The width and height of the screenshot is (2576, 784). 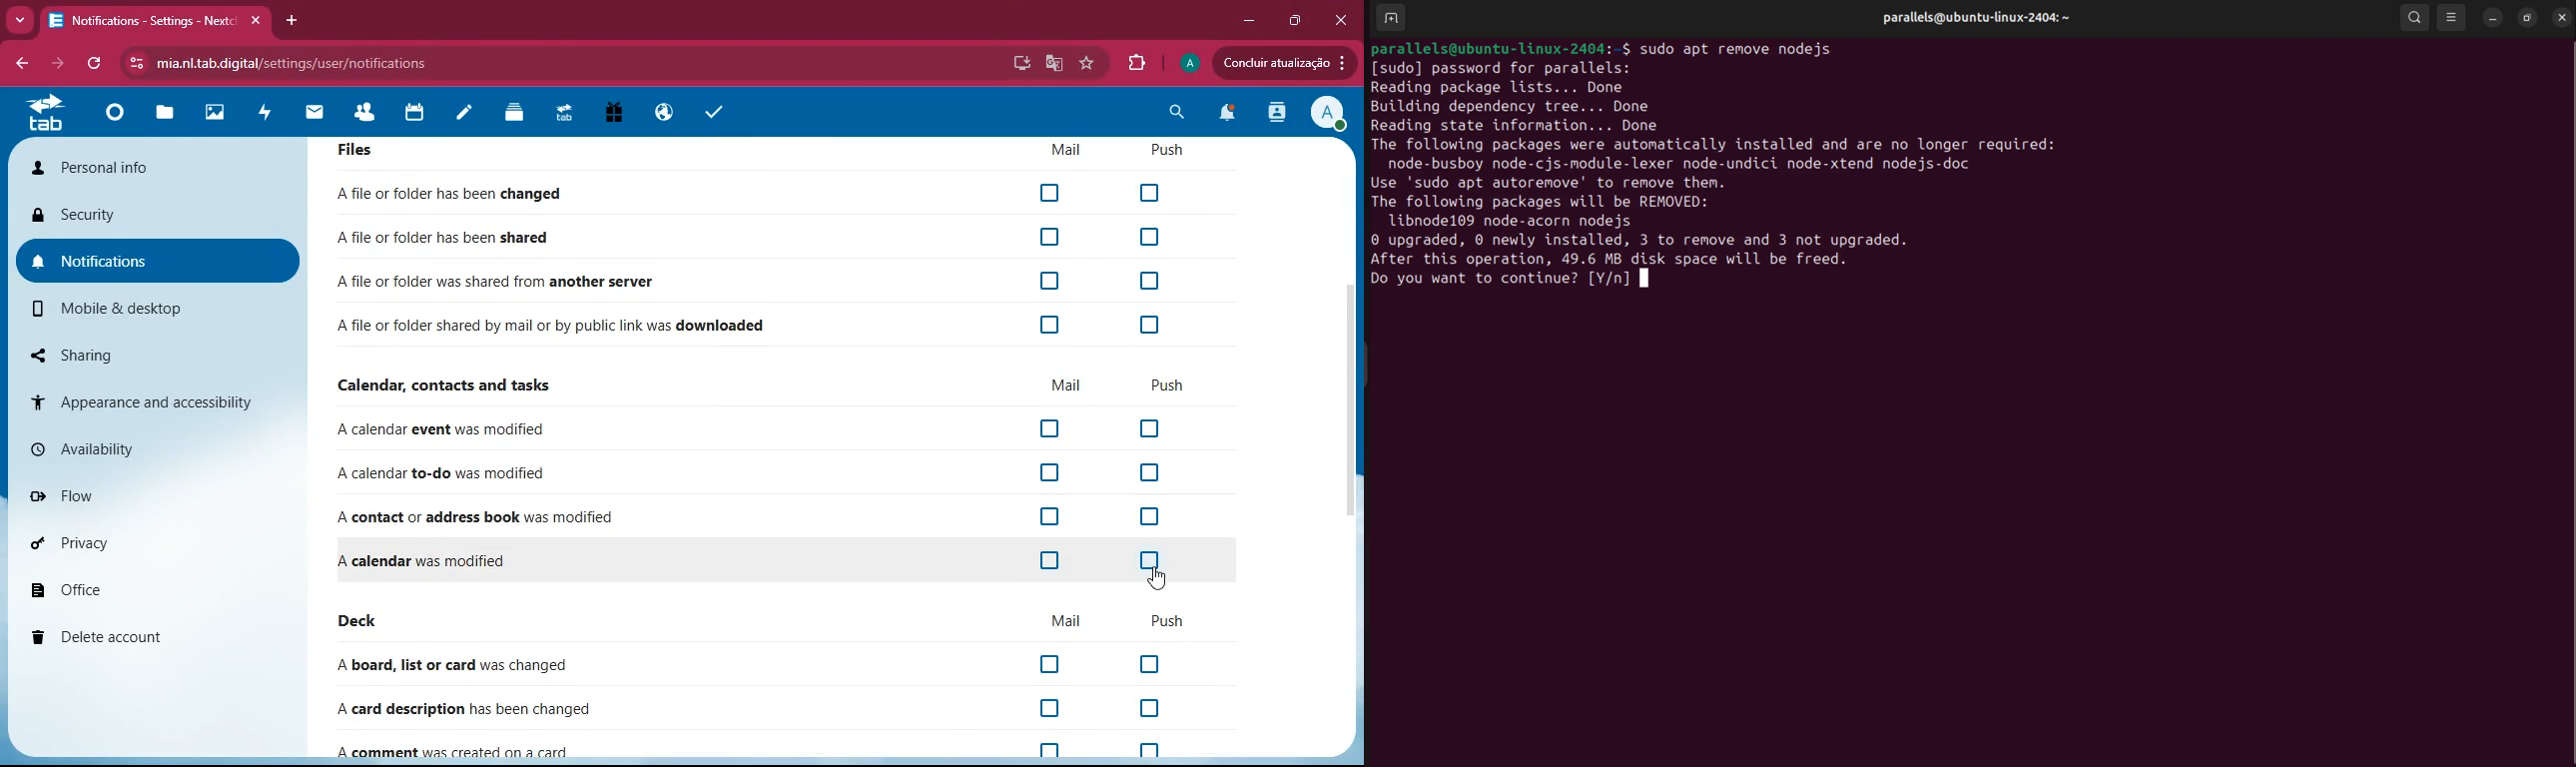 What do you see at coordinates (121, 117) in the screenshot?
I see `home` at bounding box center [121, 117].